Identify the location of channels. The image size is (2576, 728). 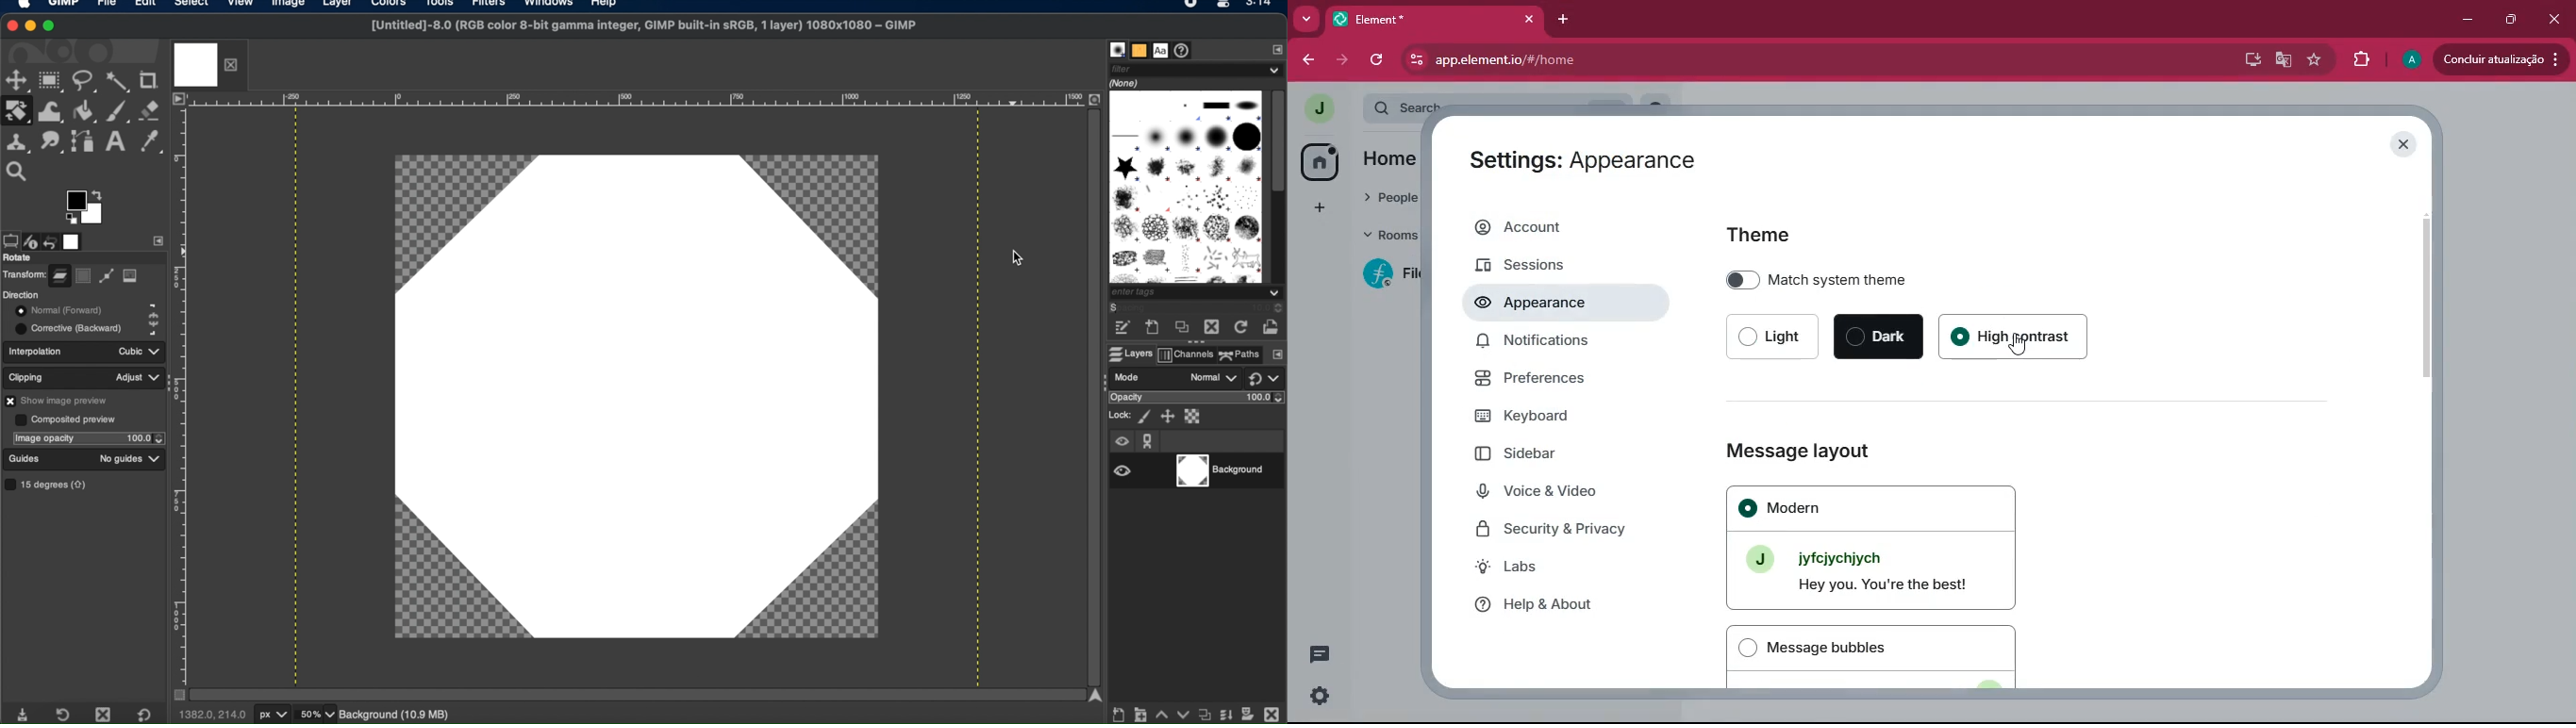
(1187, 356).